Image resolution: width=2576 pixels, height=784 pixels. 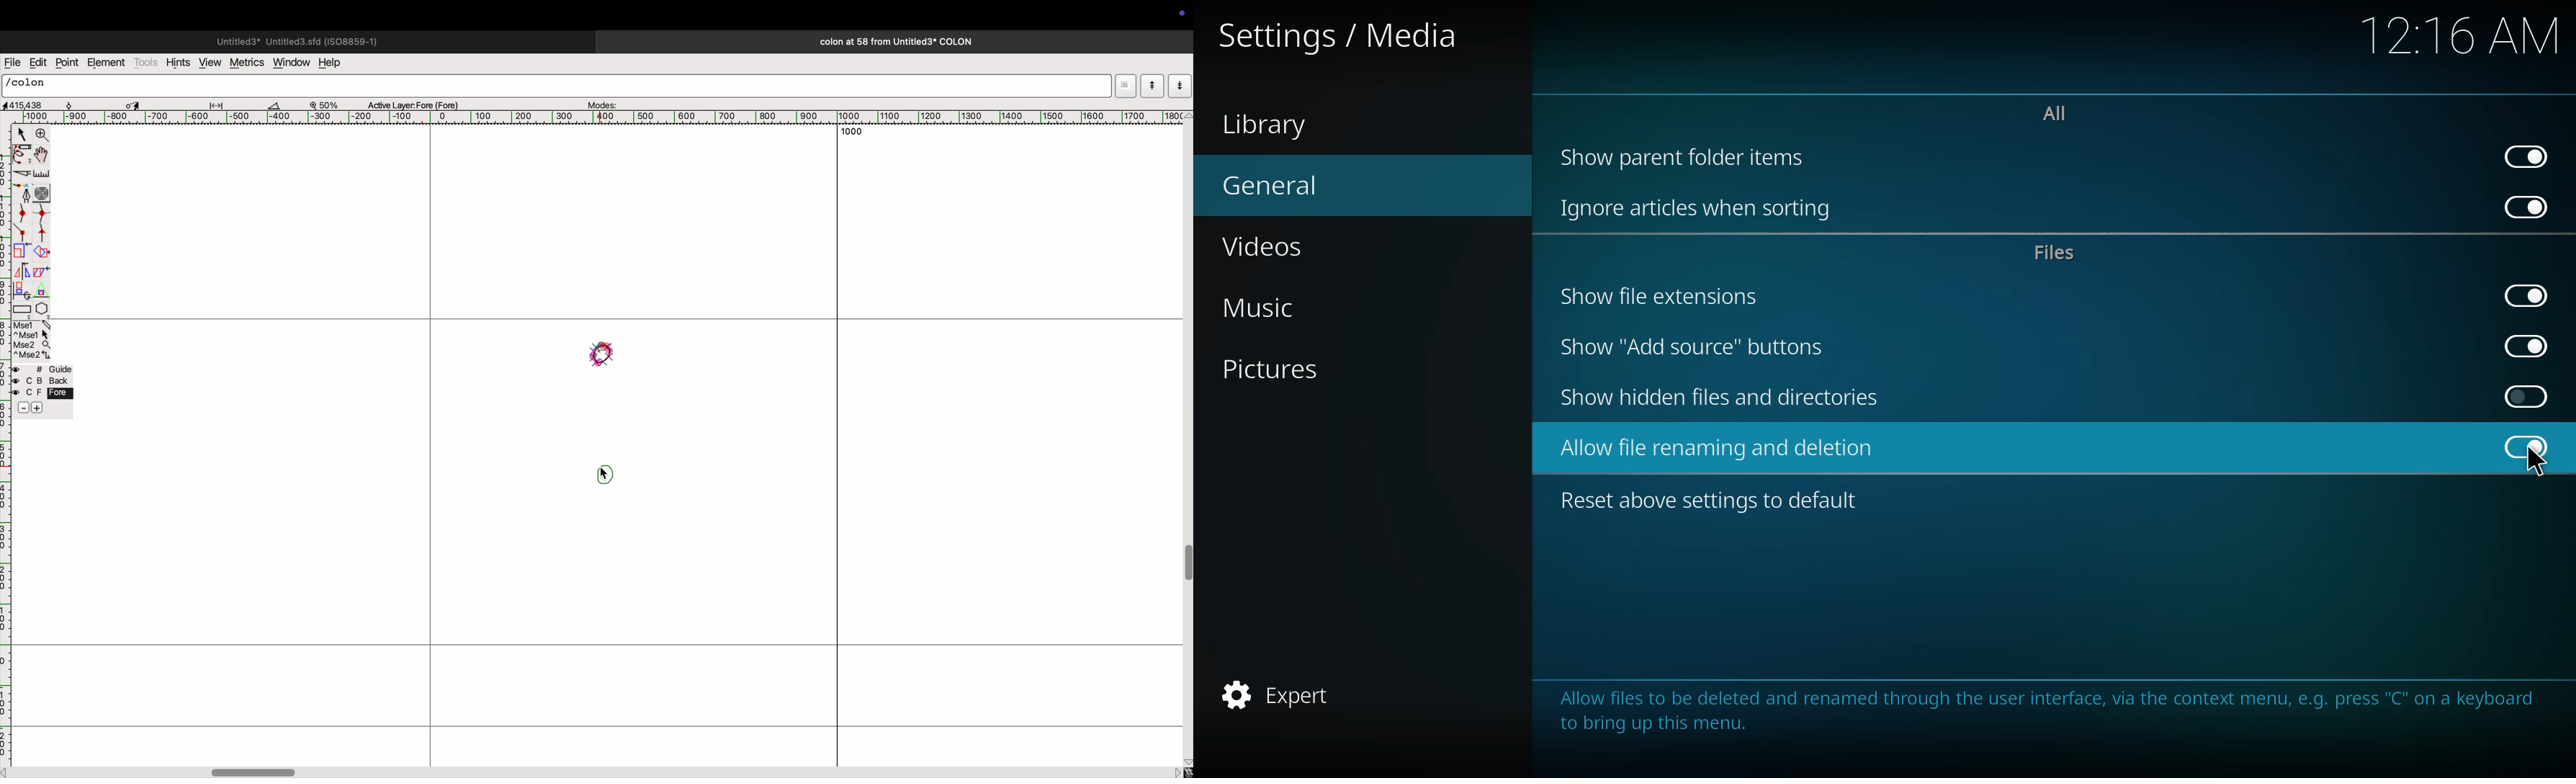 I want to click on tools, so click(x=147, y=62).